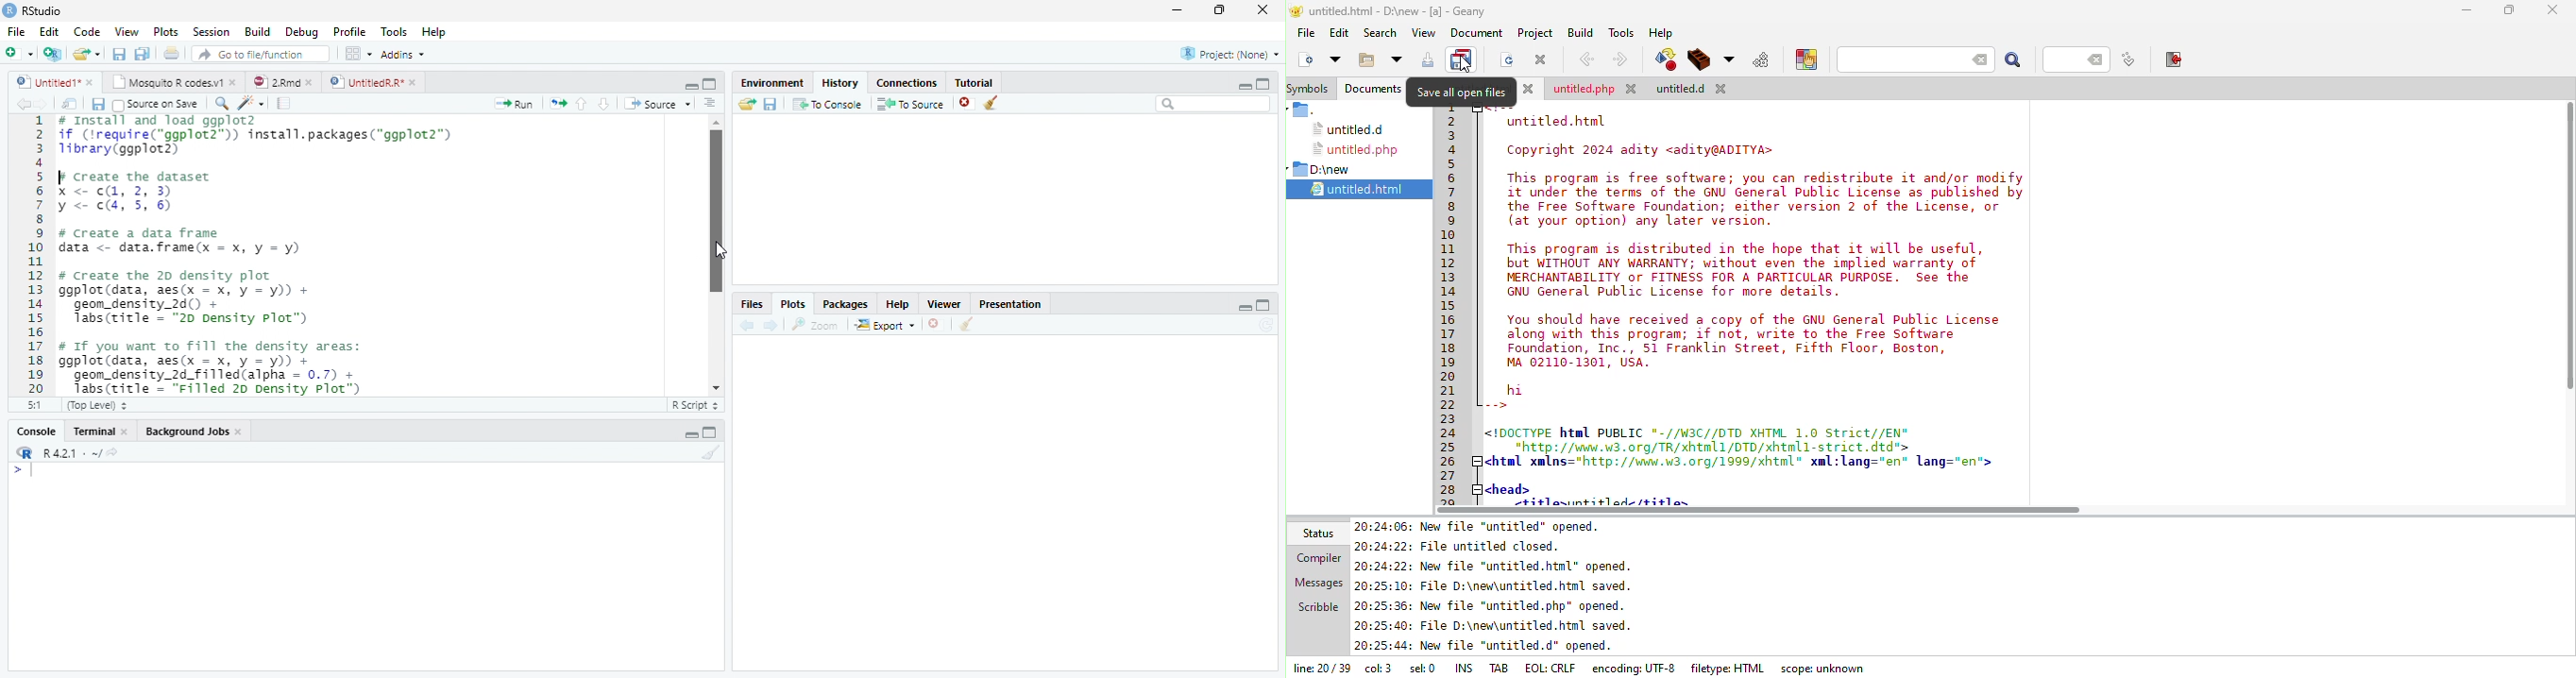  Describe the element at coordinates (1264, 83) in the screenshot. I see `maximize` at that location.